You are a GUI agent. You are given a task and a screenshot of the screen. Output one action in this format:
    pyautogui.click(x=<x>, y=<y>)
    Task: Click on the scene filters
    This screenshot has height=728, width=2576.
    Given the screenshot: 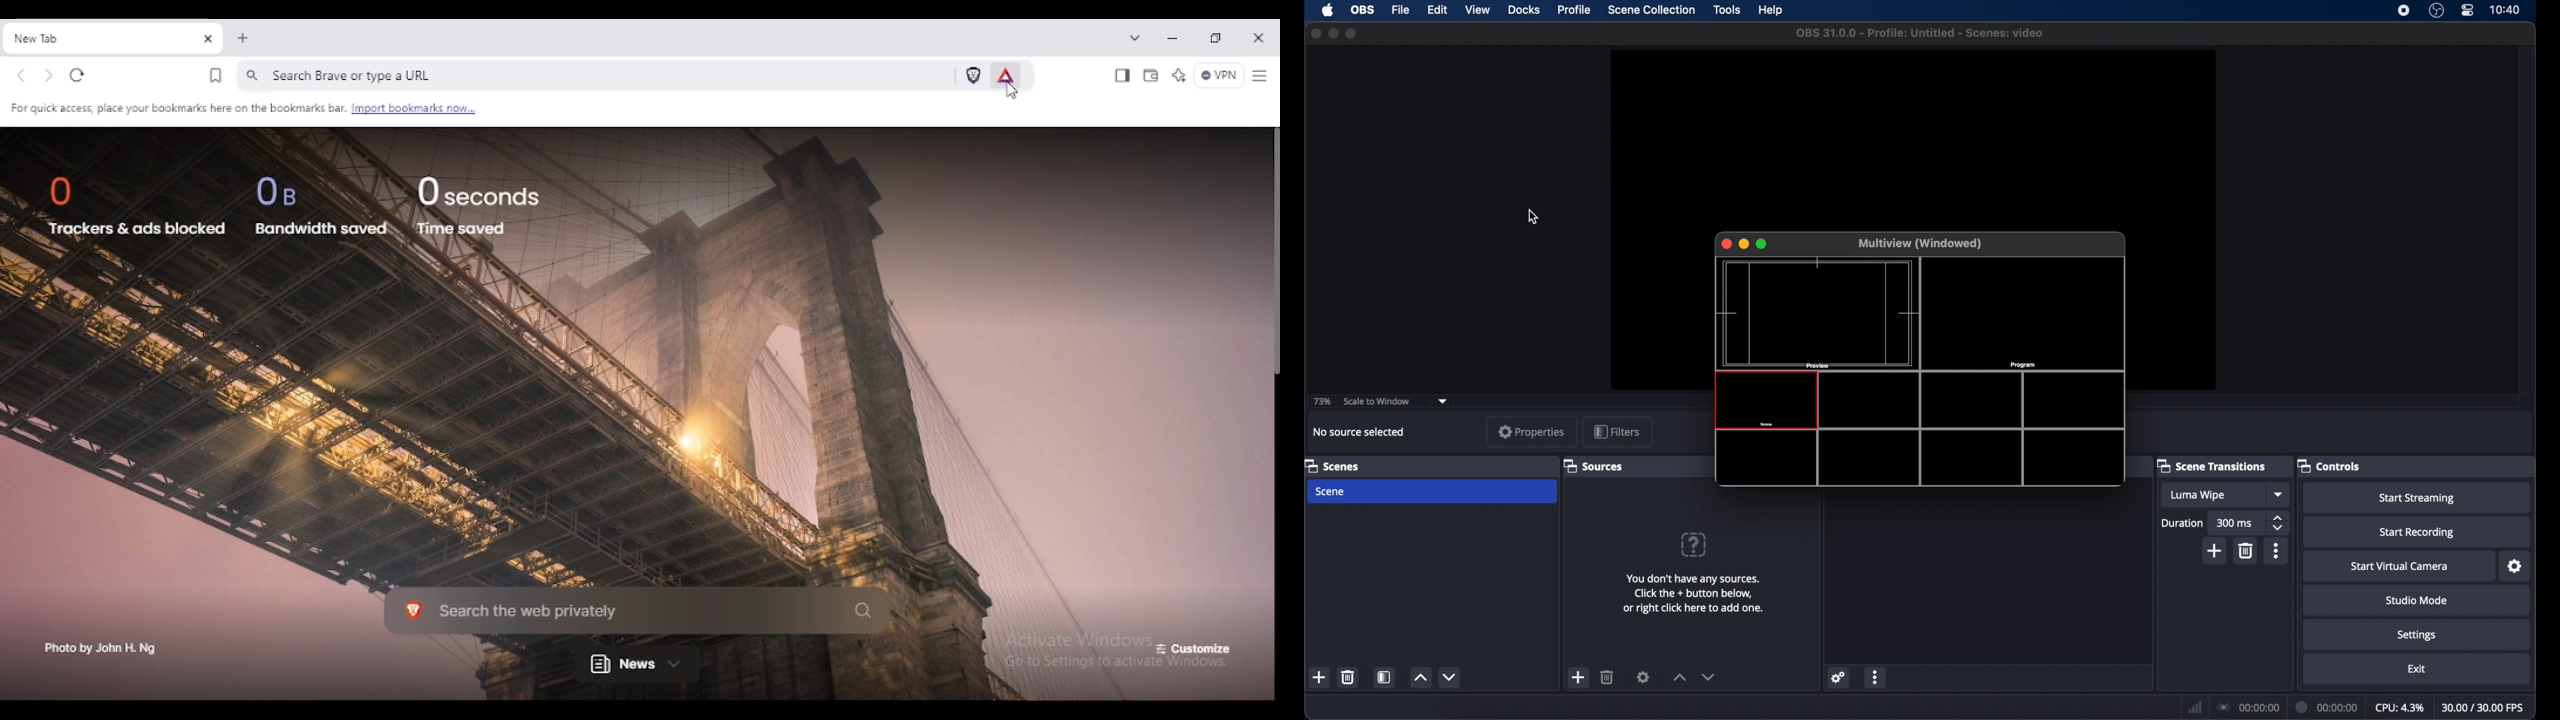 What is the action you would take?
    pyautogui.click(x=1384, y=677)
    